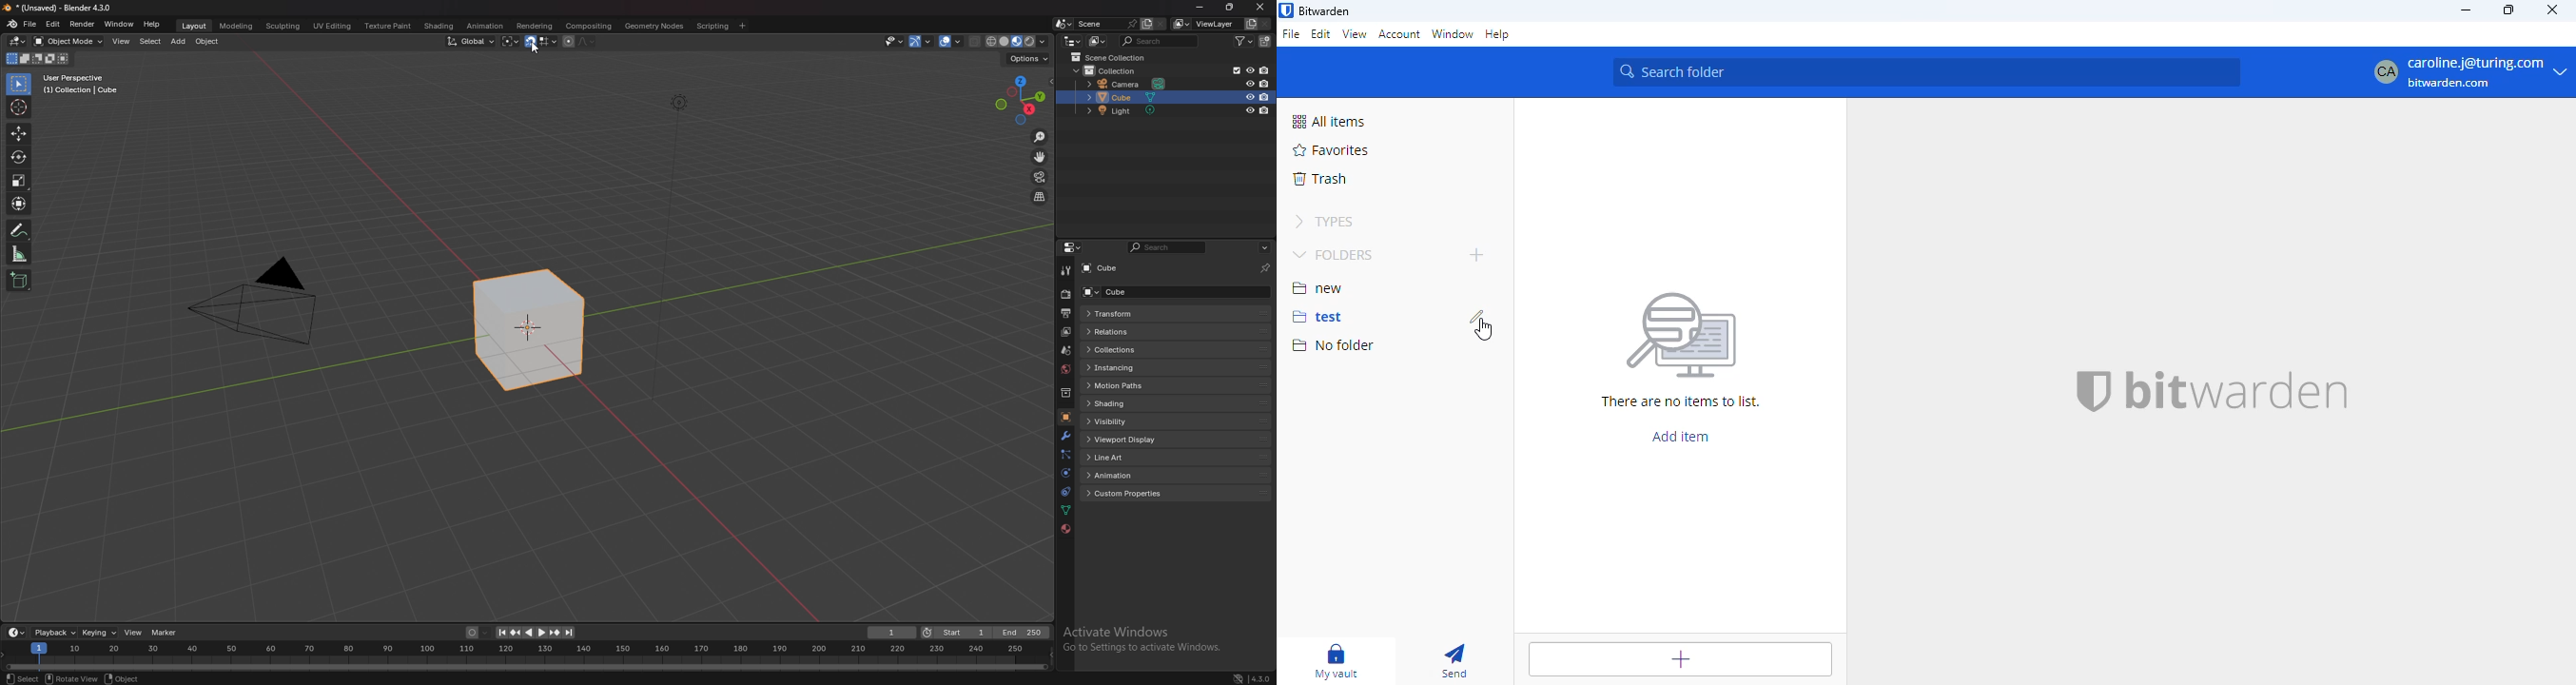 This screenshot has height=700, width=2576. I want to click on add view layer, so click(1250, 24).